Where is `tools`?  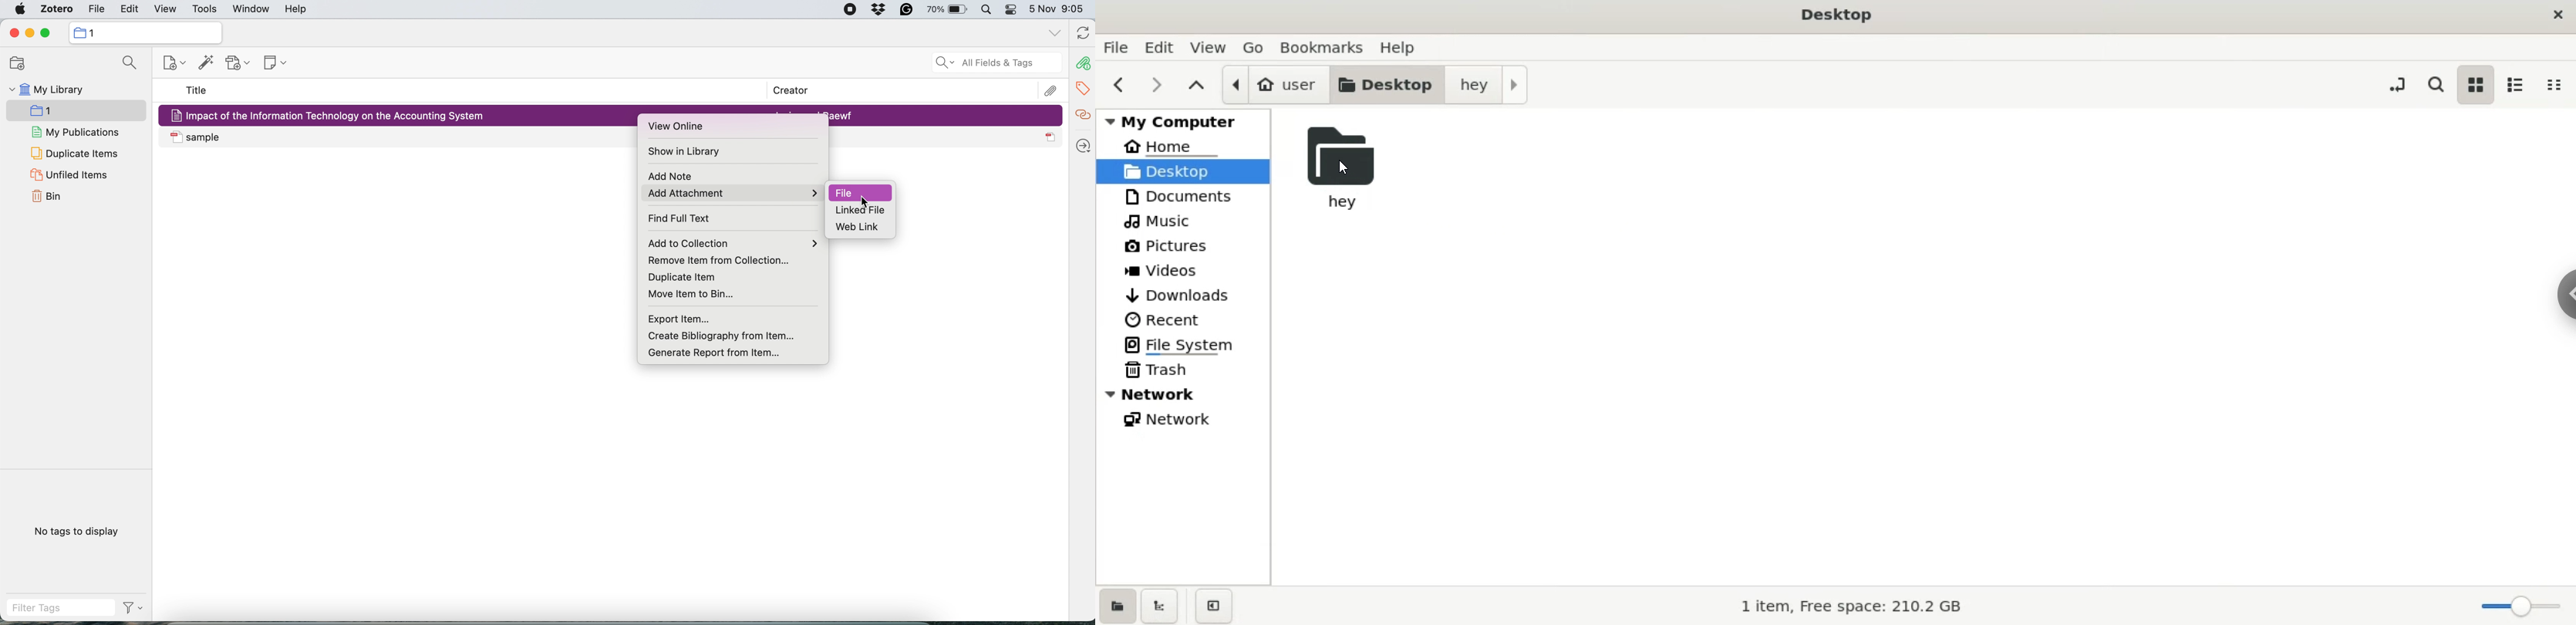
tools is located at coordinates (204, 10).